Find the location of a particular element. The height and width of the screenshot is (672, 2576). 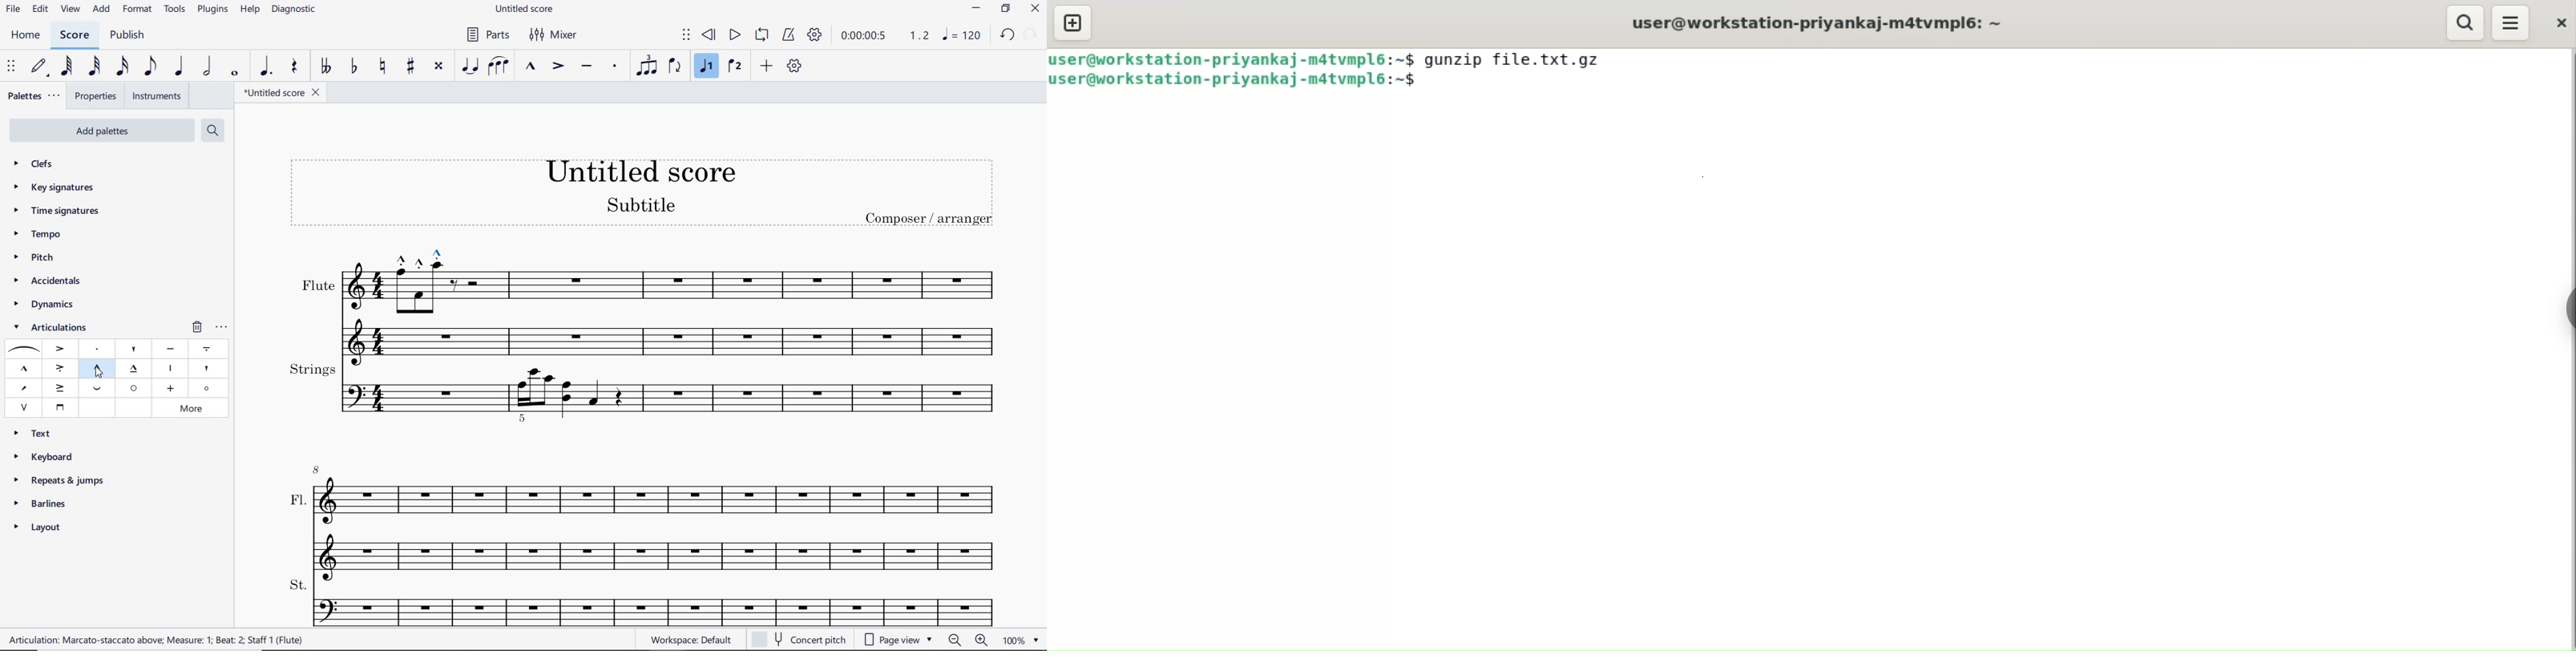

key signatures is located at coordinates (57, 190).